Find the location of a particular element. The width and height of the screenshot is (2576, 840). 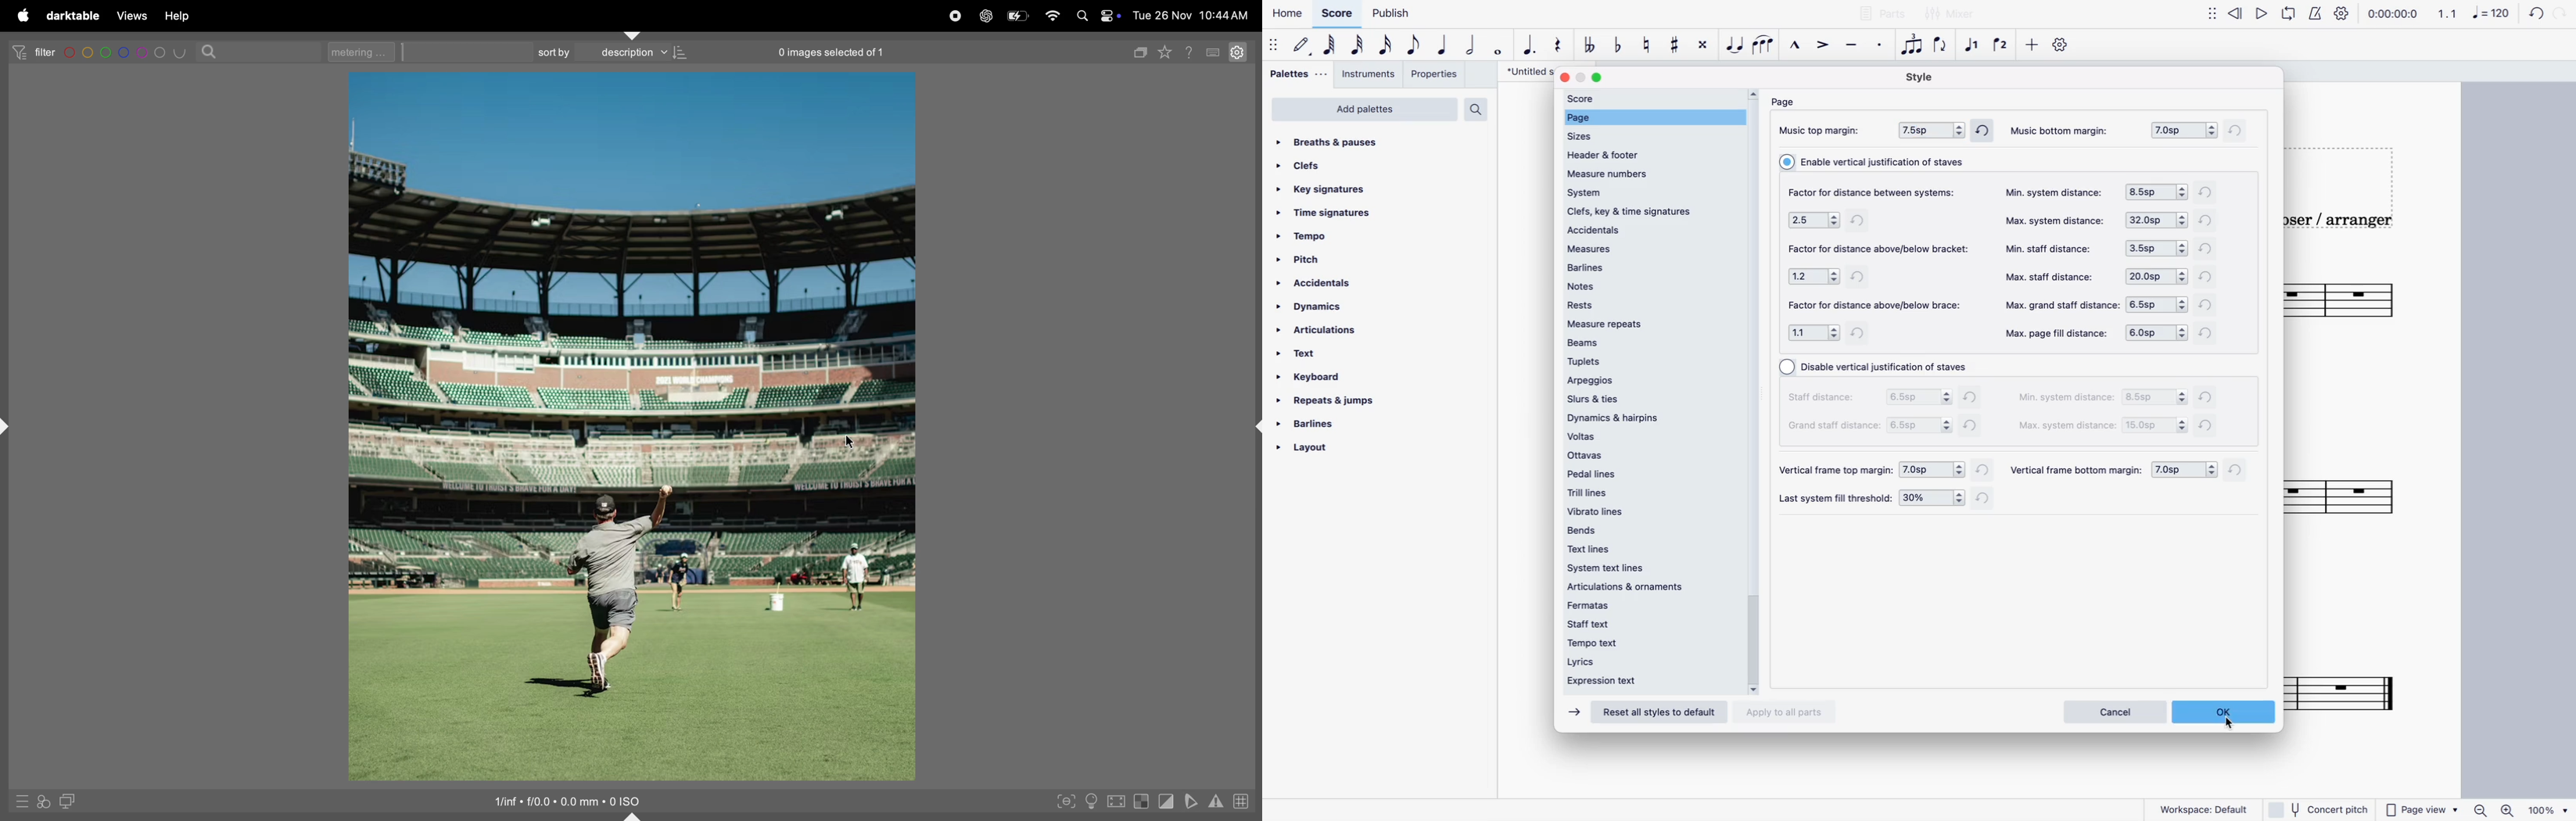

quick access for applying styles is located at coordinates (45, 802).